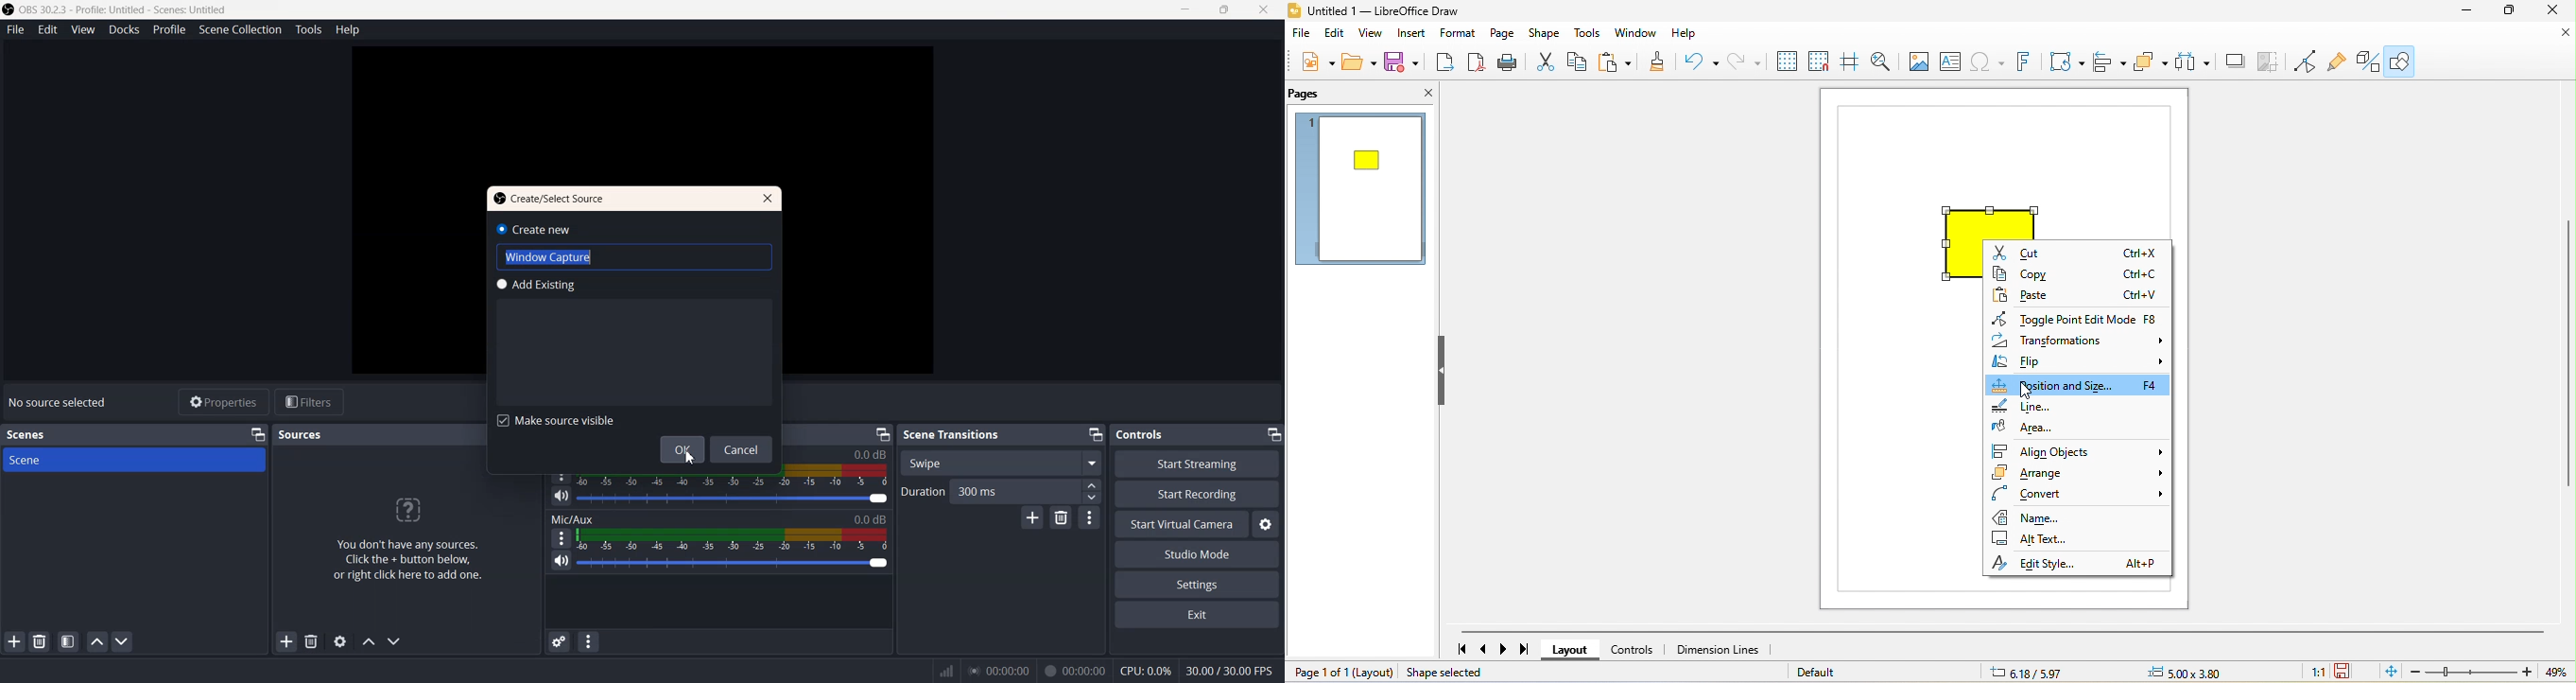 This screenshot has height=700, width=2576. I want to click on cut, so click(1545, 61).